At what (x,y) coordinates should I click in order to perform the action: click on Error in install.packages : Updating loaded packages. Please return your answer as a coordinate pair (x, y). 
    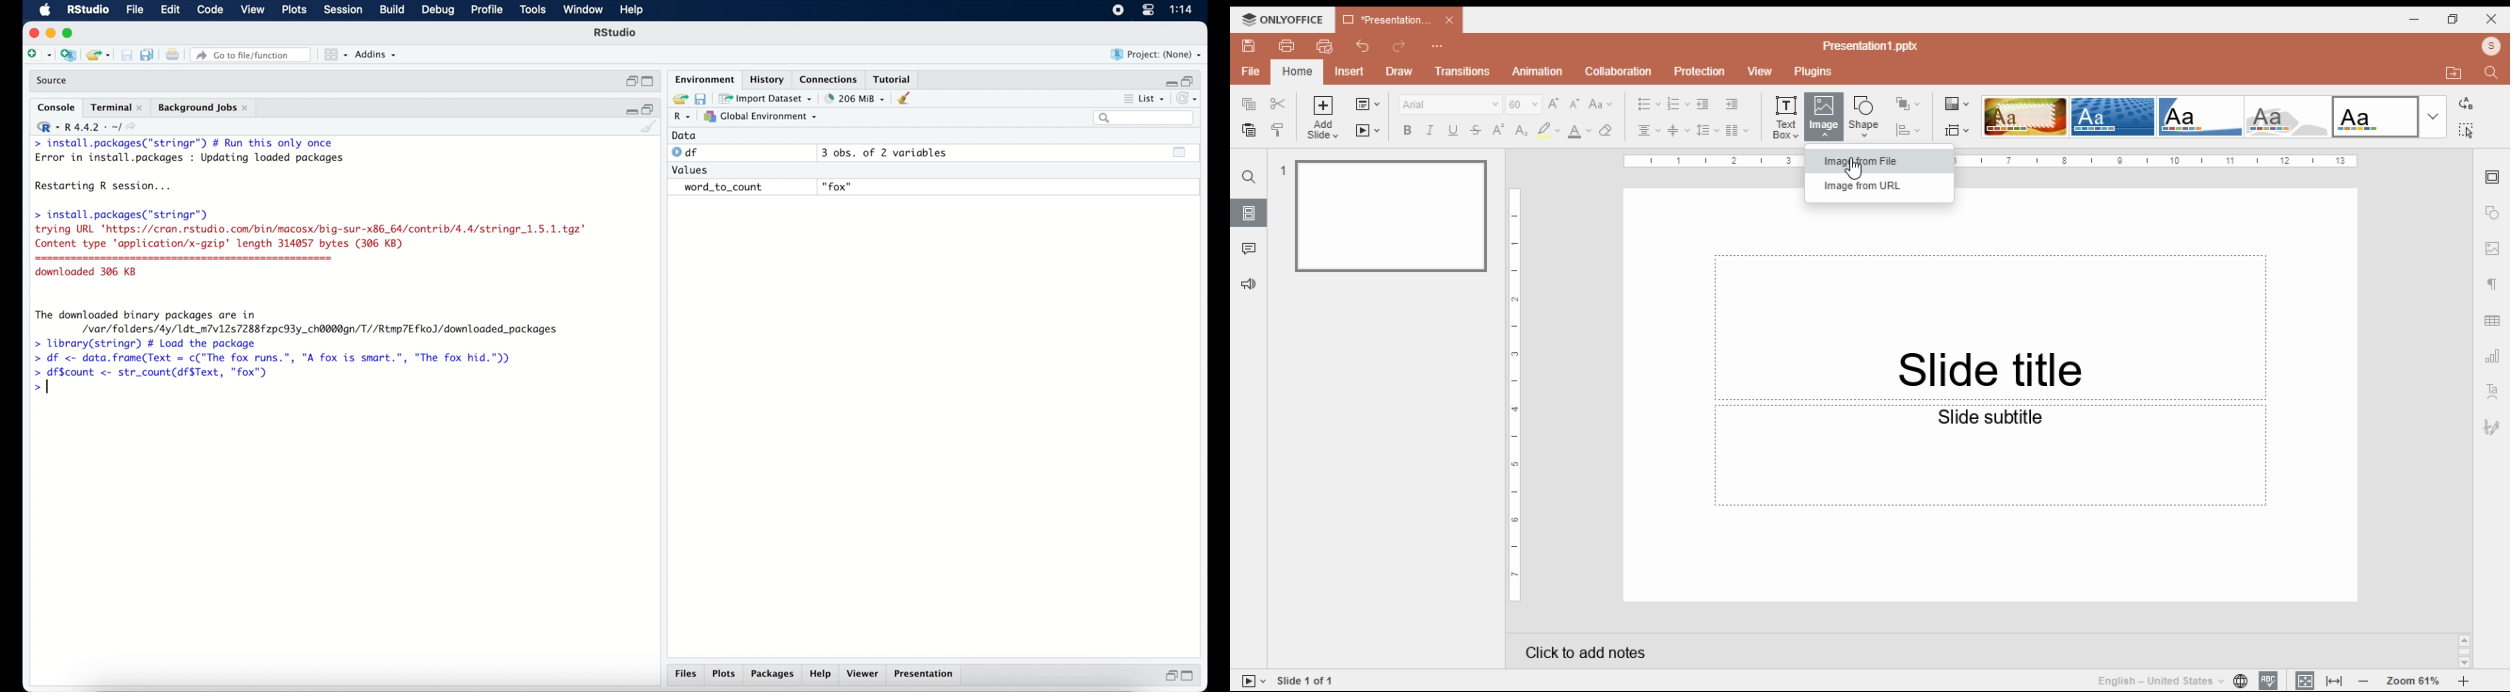
    Looking at the image, I should click on (190, 158).